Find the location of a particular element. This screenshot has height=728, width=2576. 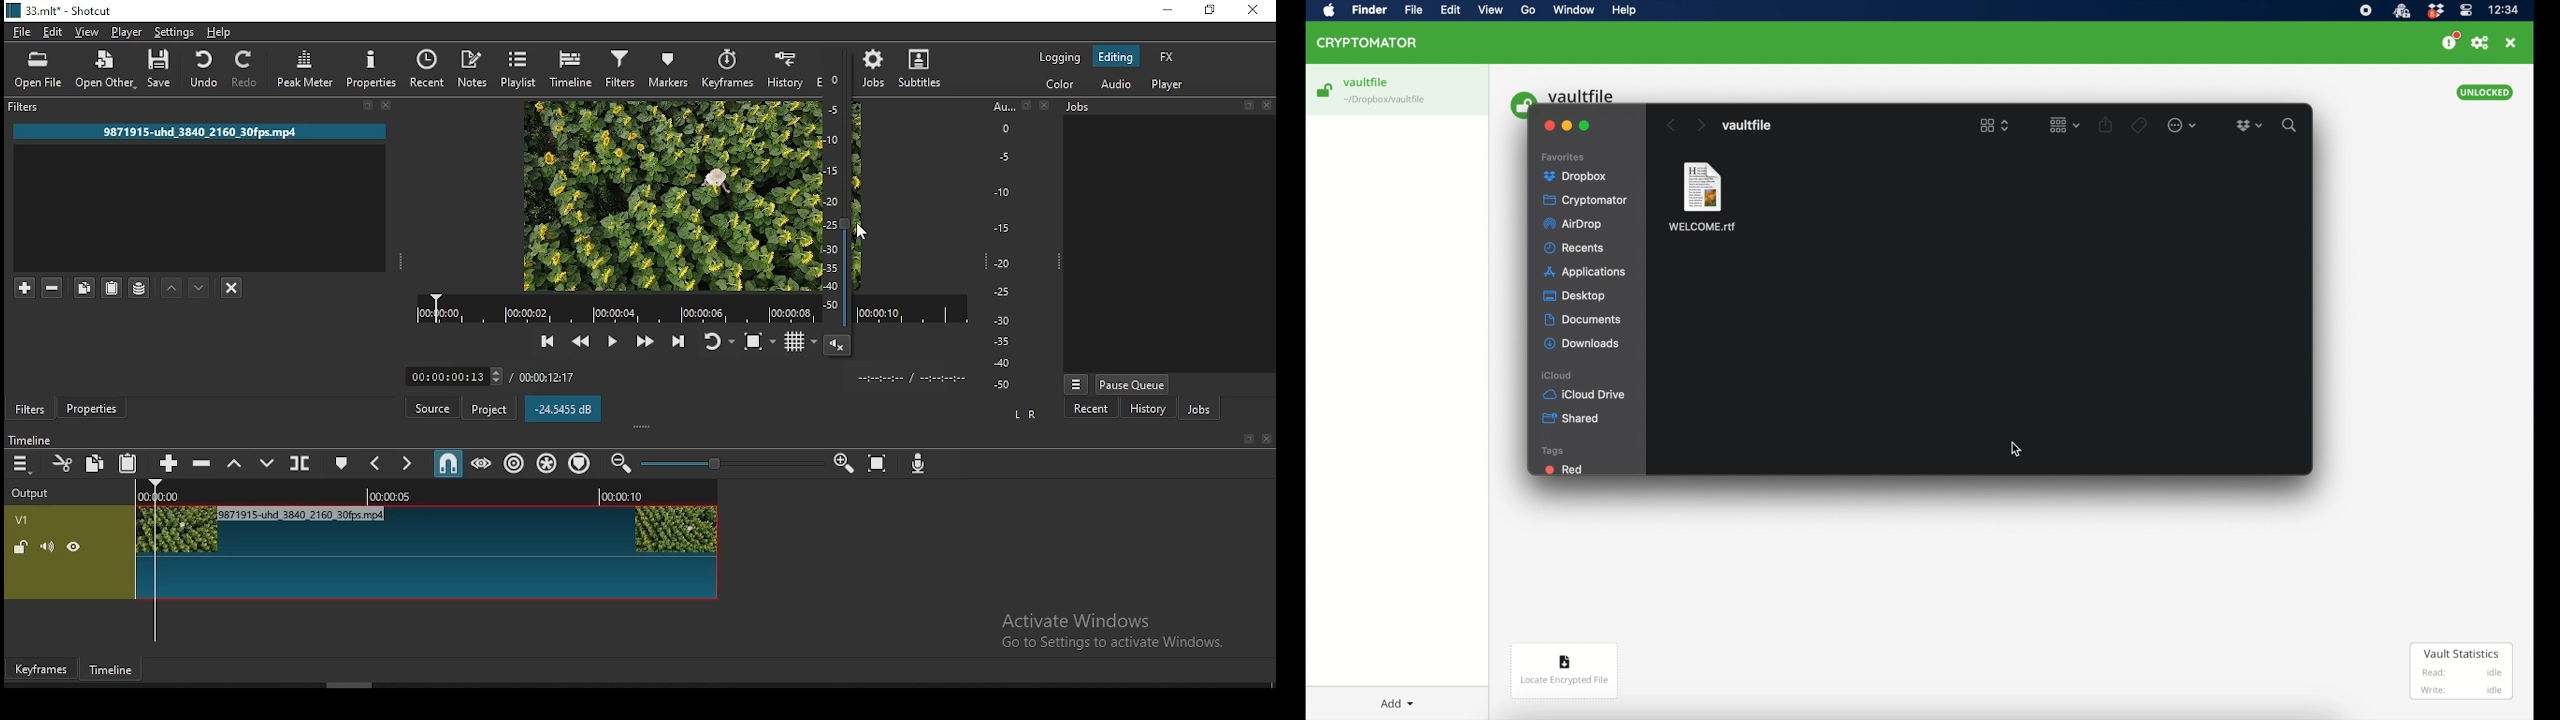

split at playhead is located at coordinates (428, 69).